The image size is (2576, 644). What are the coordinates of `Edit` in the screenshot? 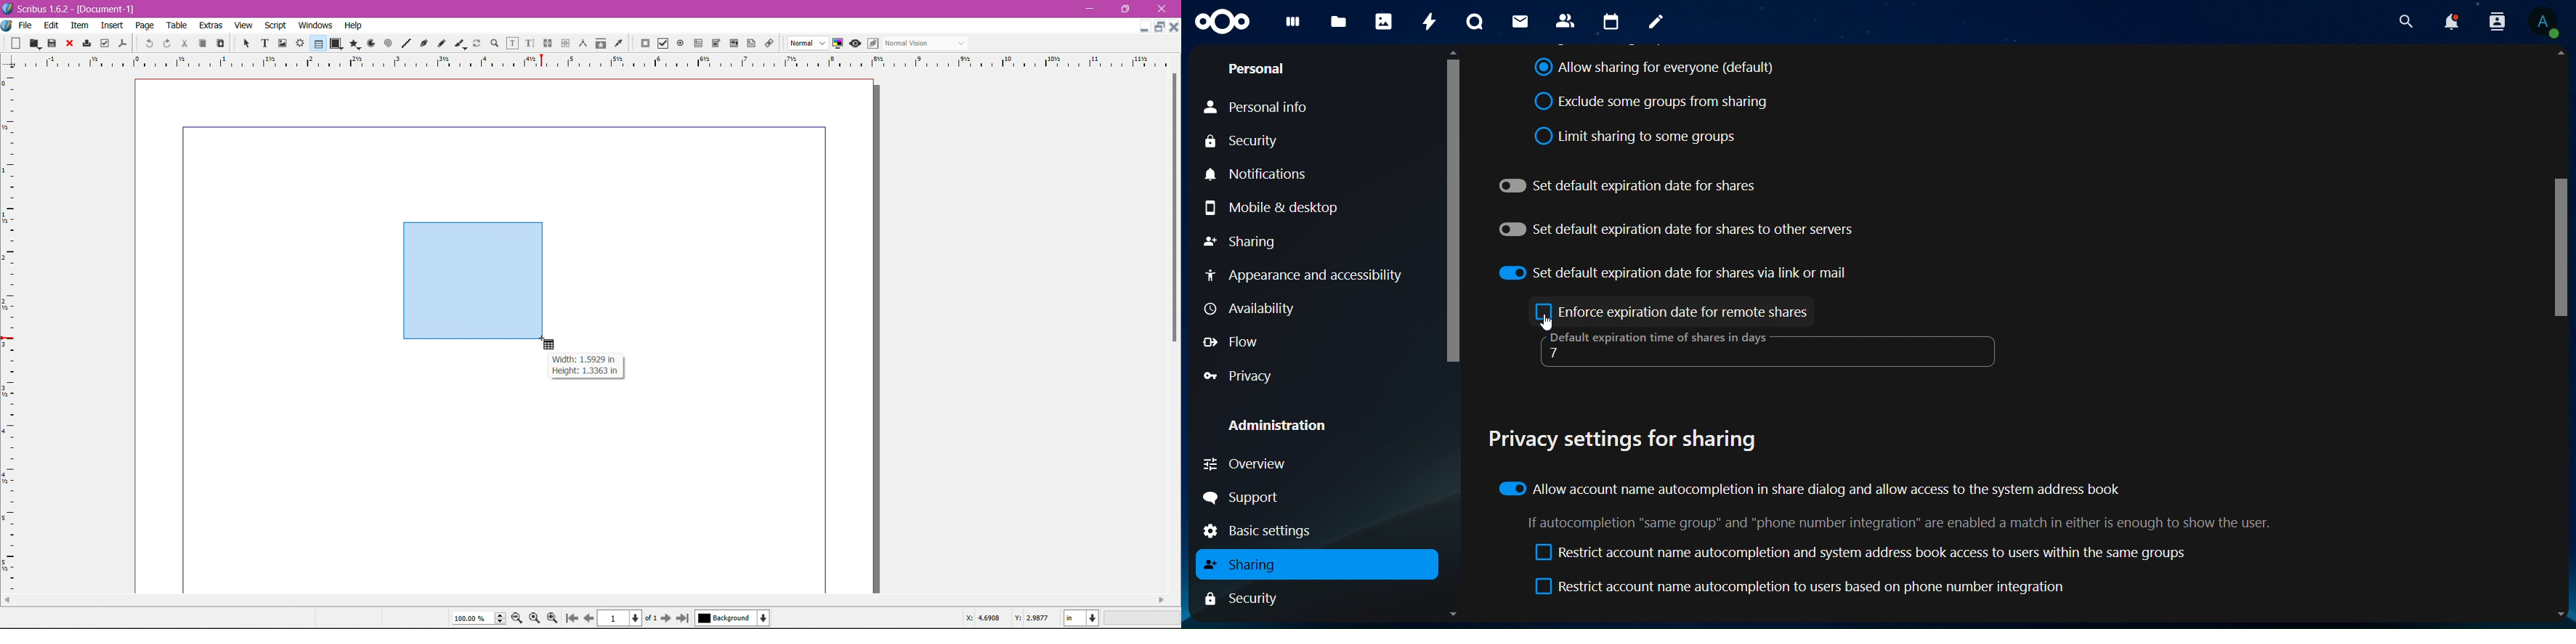 It's located at (52, 25).